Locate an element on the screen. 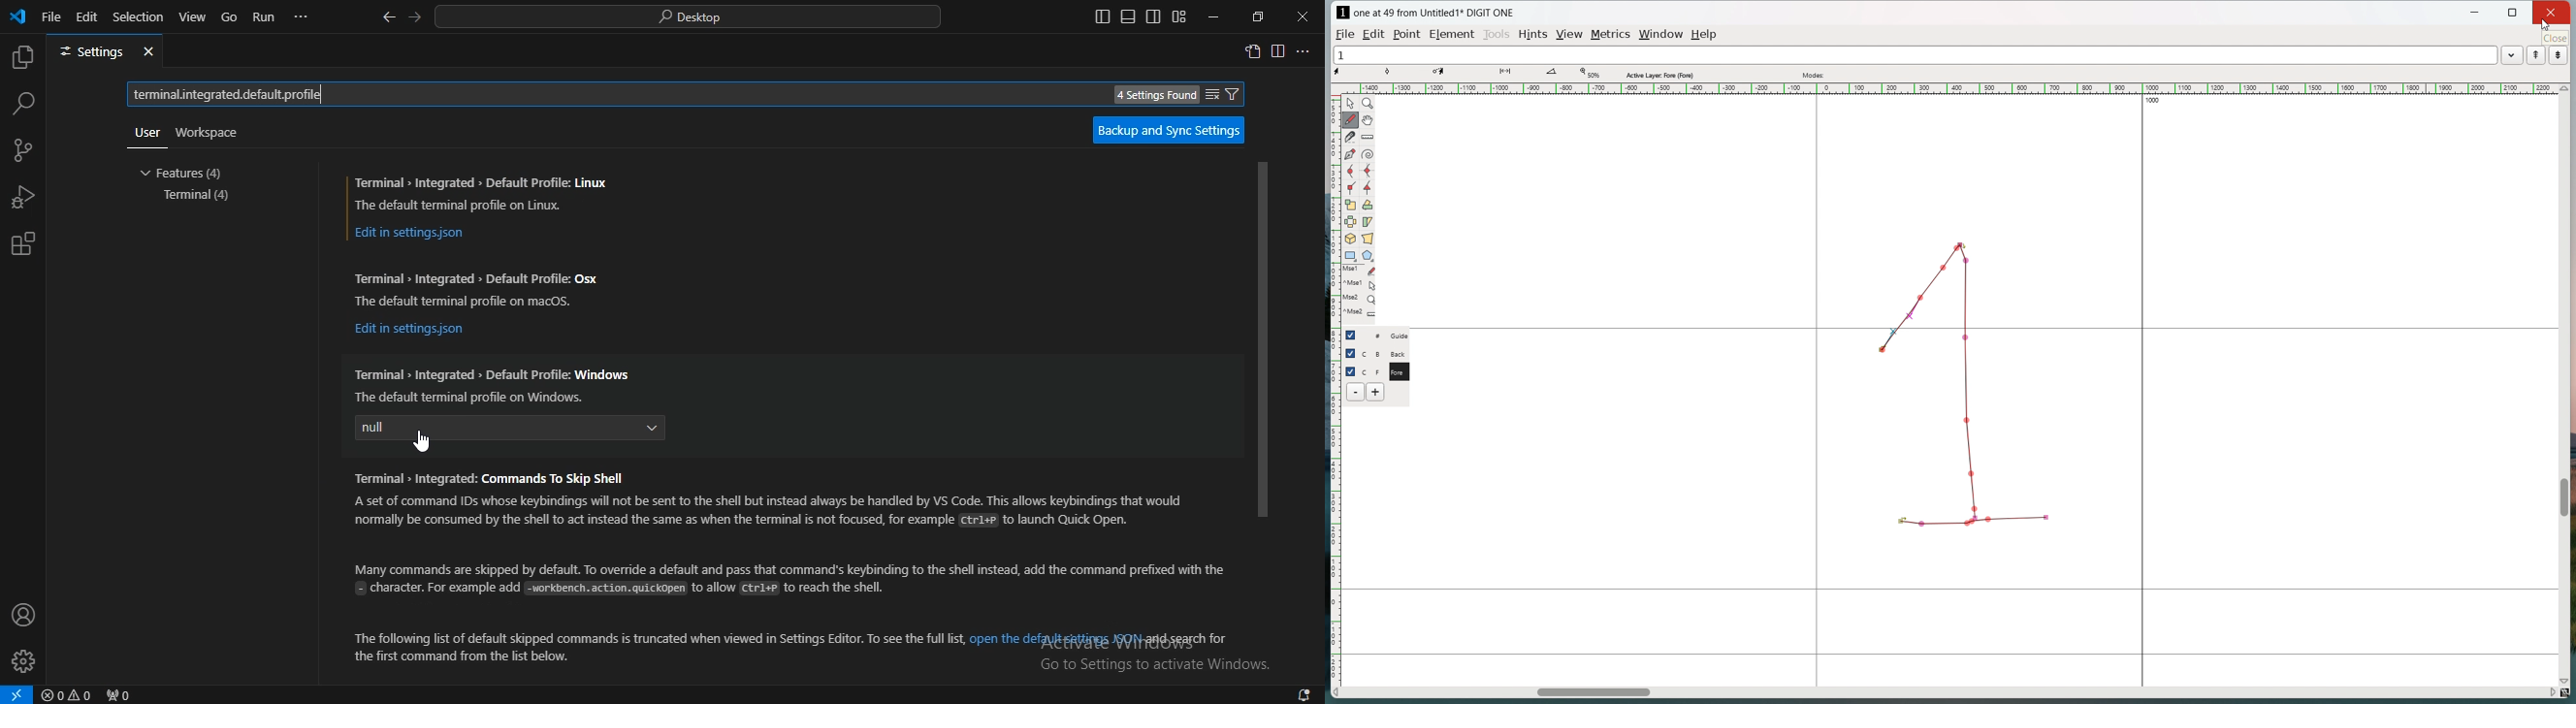 The height and width of the screenshot is (728, 2576). Point is located at coordinates (1409, 33).